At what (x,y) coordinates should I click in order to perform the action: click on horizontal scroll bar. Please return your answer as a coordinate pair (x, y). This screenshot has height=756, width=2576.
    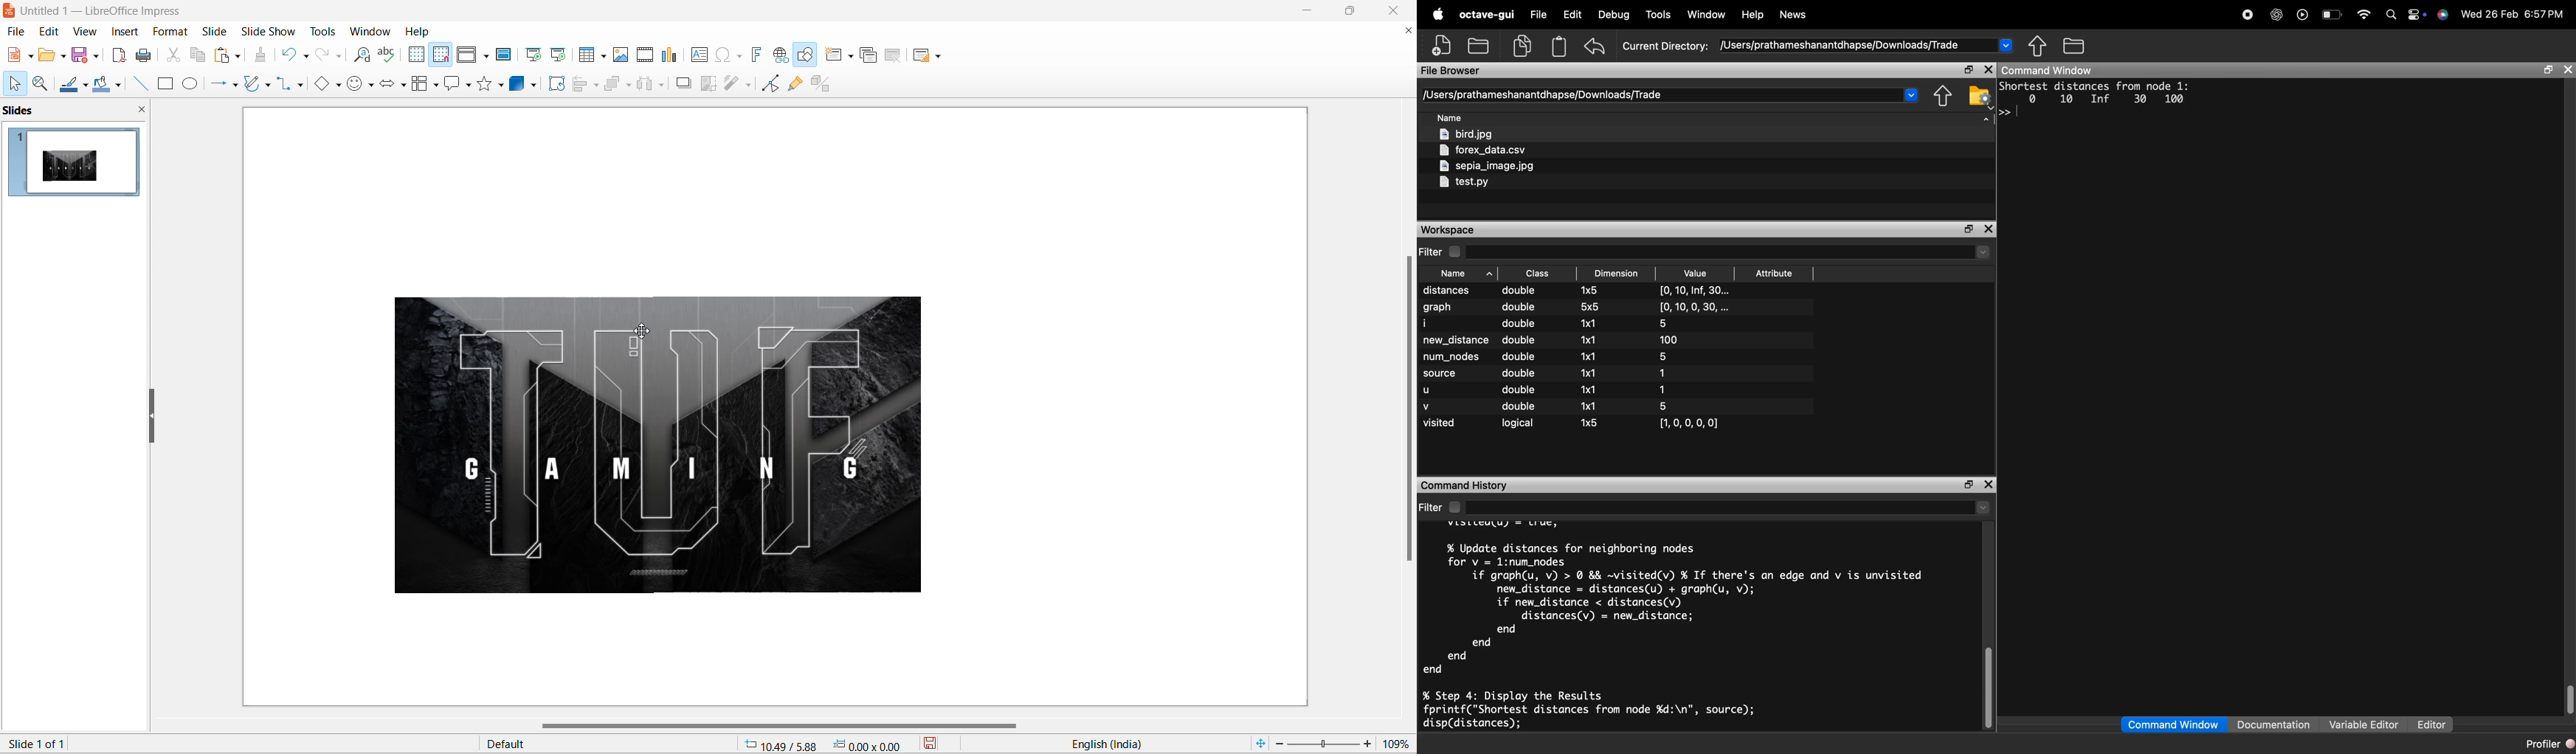
    Looking at the image, I should click on (783, 727).